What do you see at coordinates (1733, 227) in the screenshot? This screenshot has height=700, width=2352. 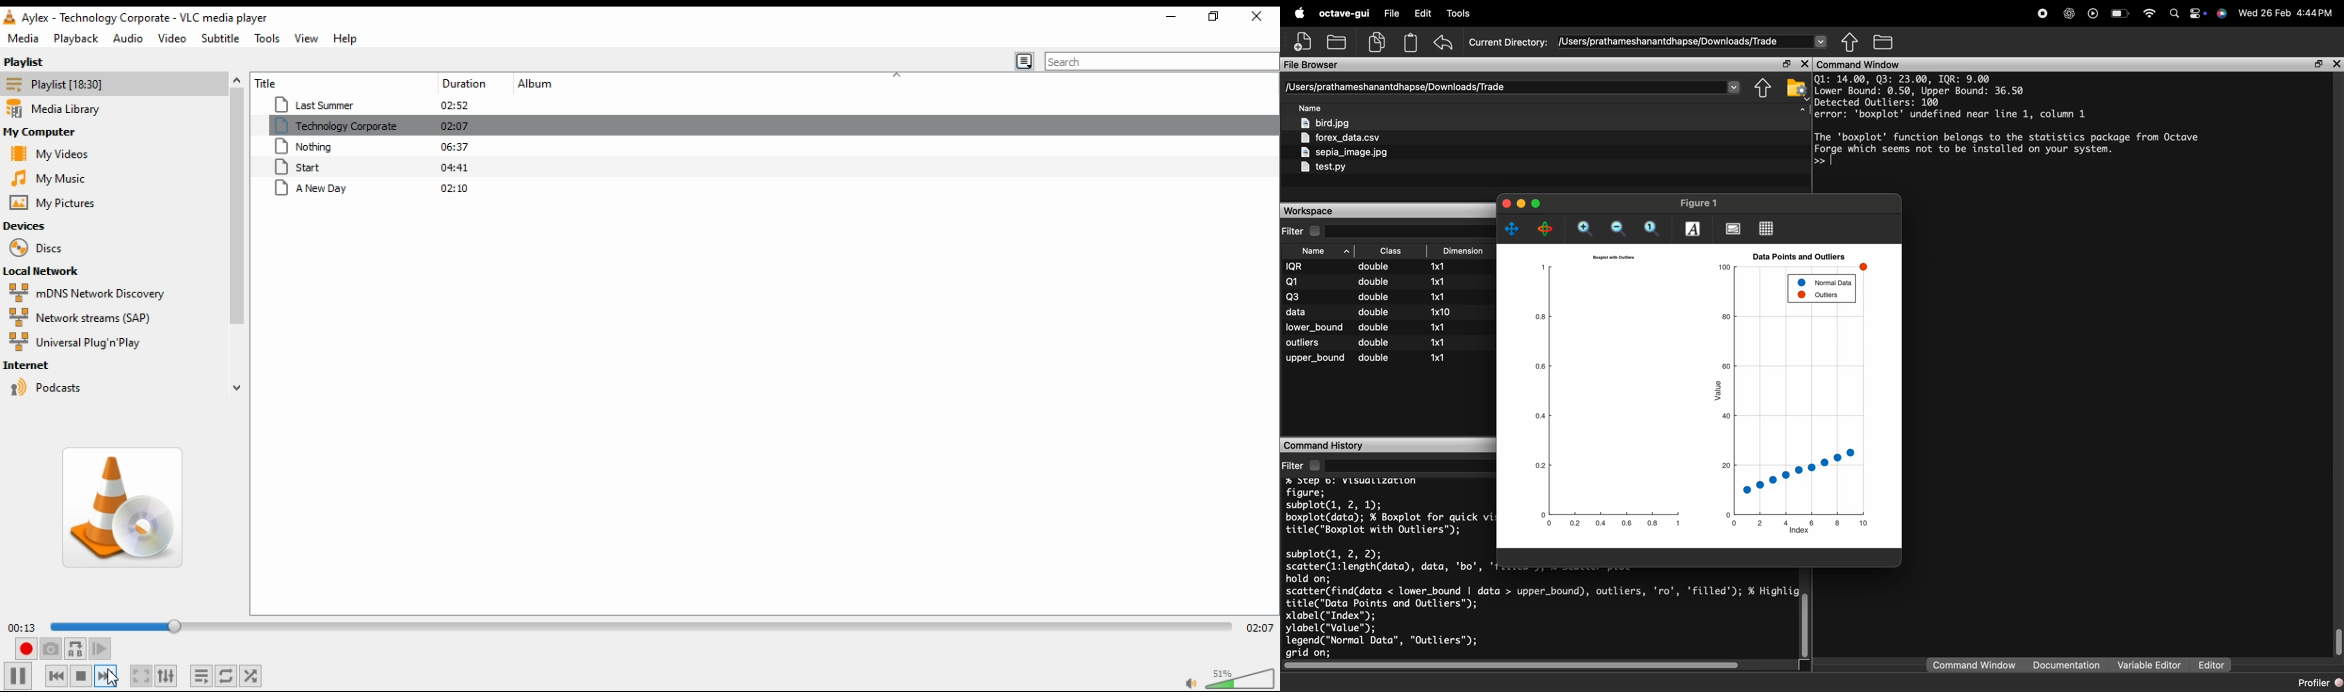 I see `Toggle current axes visibility` at bounding box center [1733, 227].